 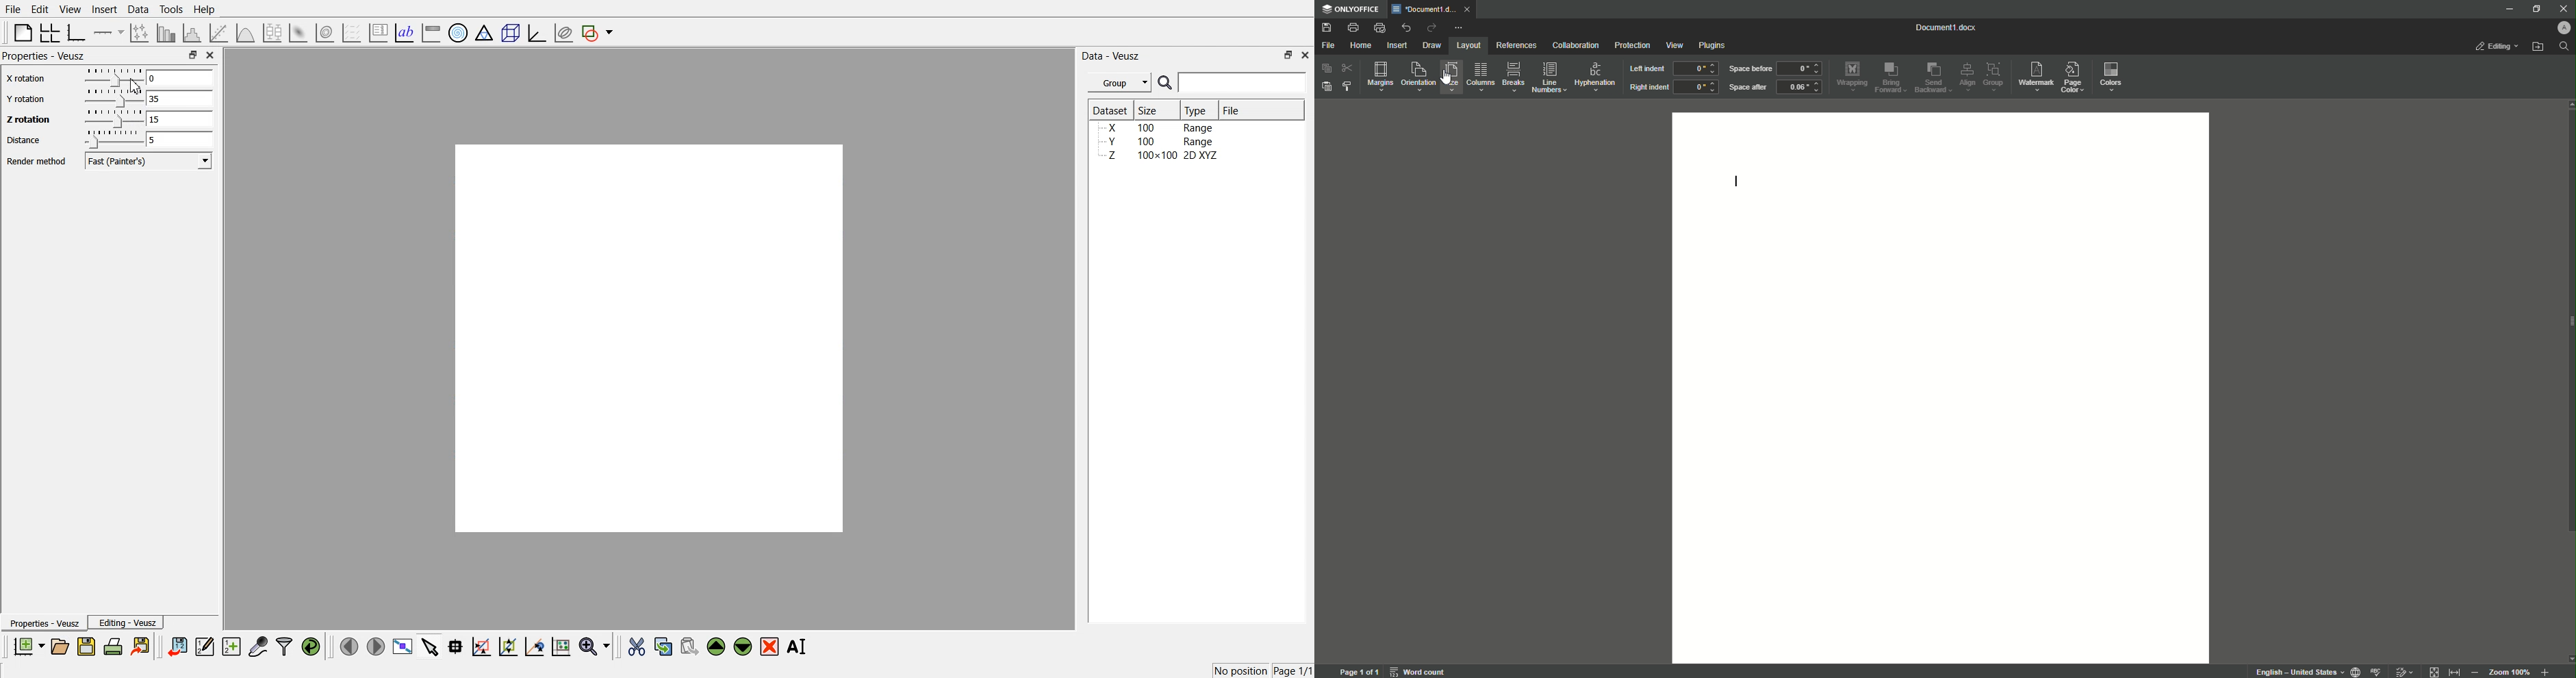 What do you see at coordinates (1893, 78) in the screenshot?
I see `Bring Forward` at bounding box center [1893, 78].